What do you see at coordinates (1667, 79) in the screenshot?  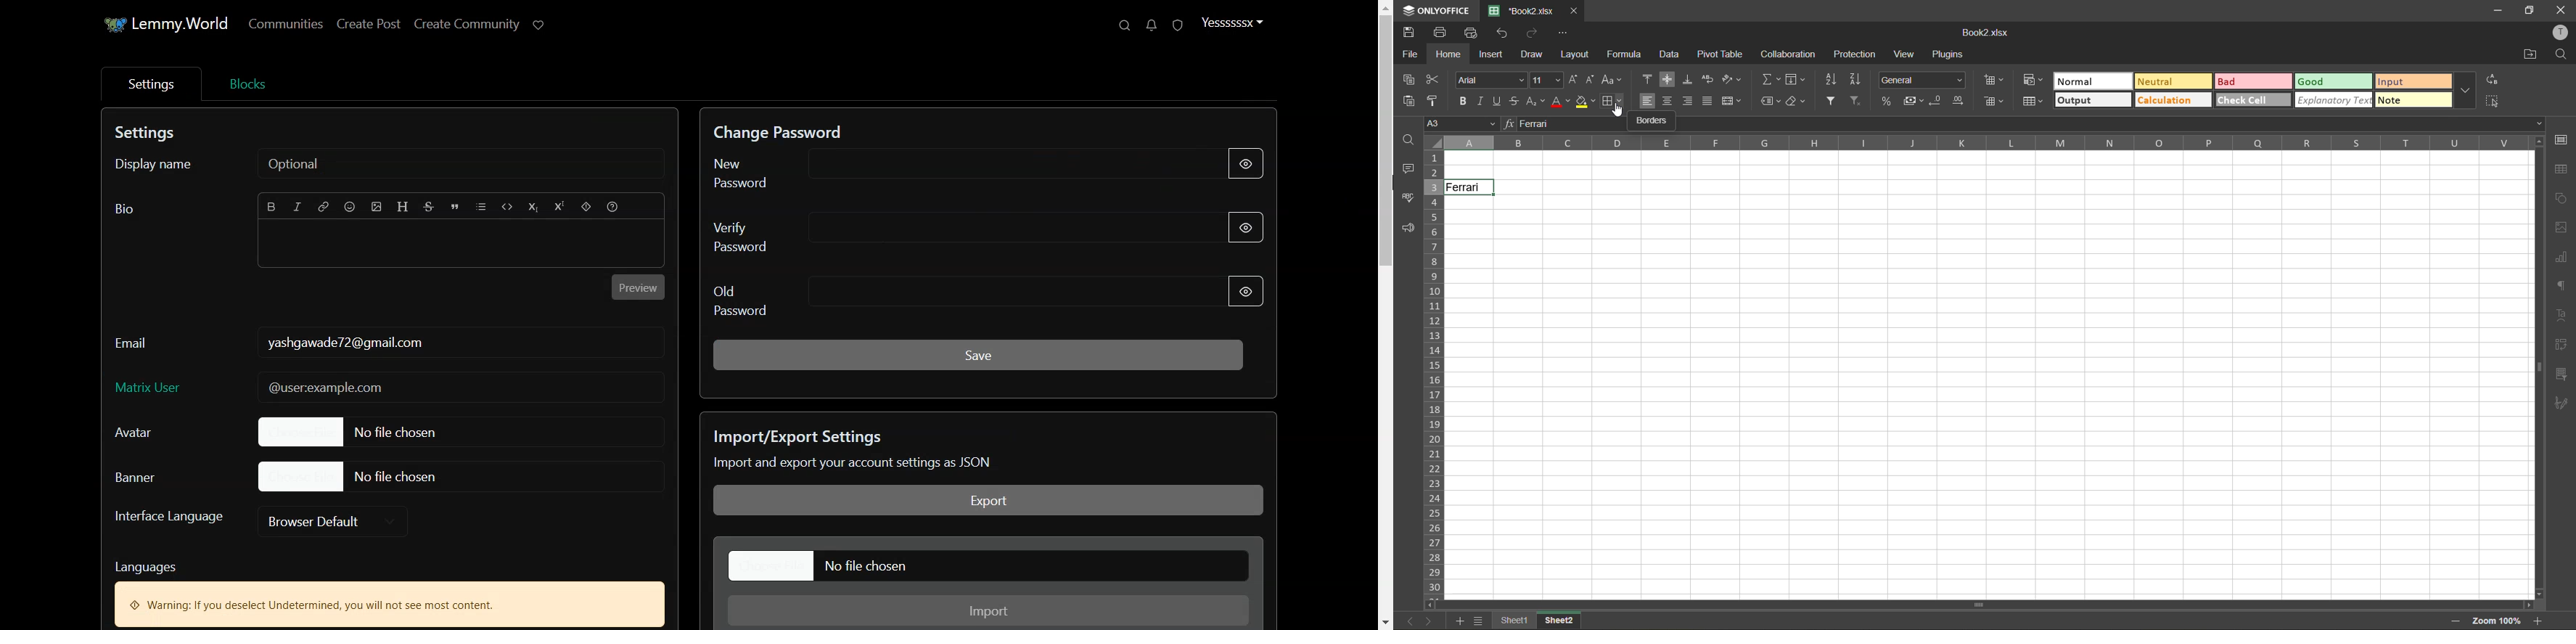 I see `align middle` at bounding box center [1667, 79].